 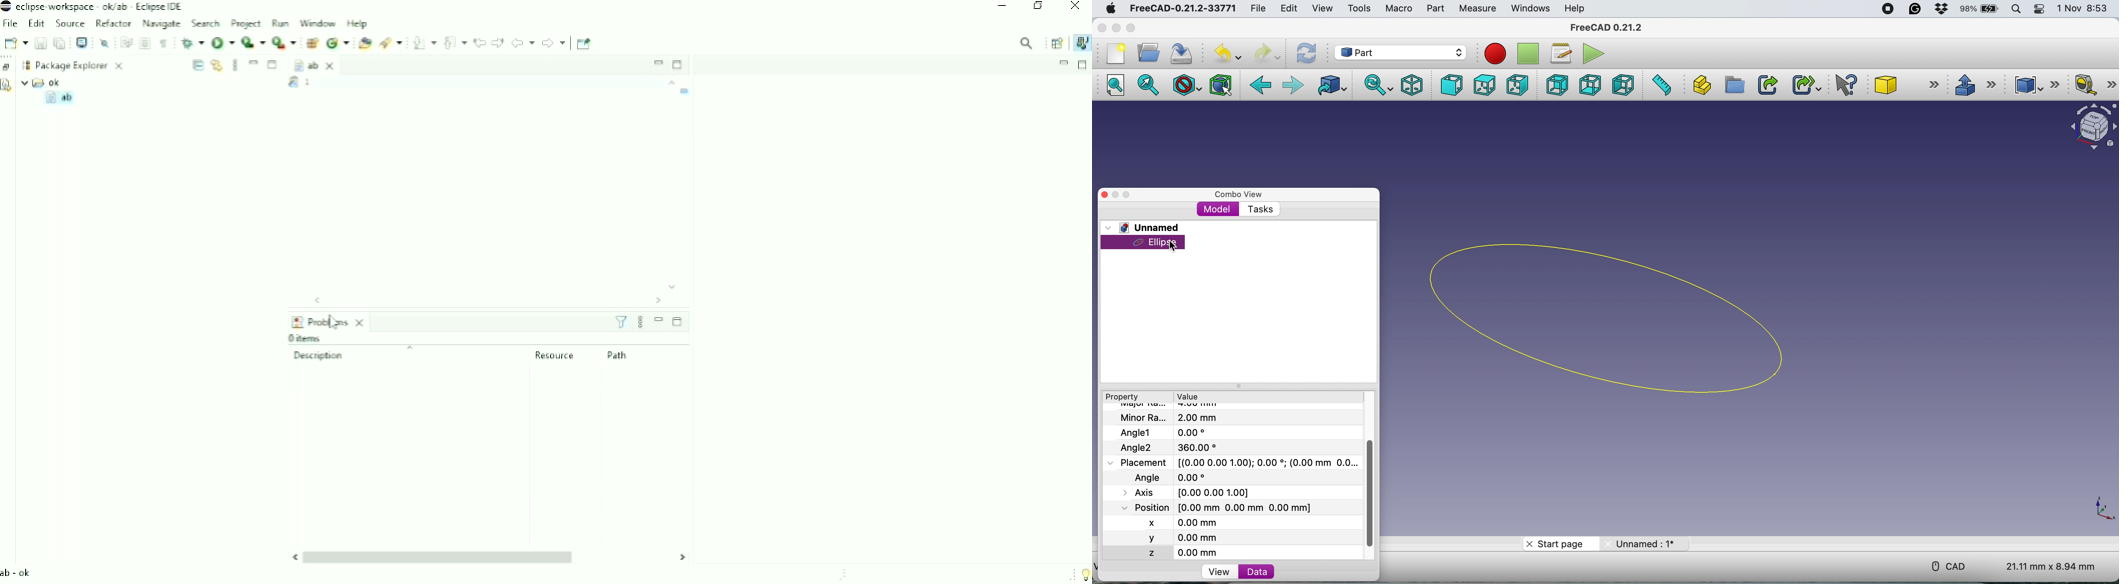 What do you see at coordinates (15, 43) in the screenshot?
I see `New` at bounding box center [15, 43].